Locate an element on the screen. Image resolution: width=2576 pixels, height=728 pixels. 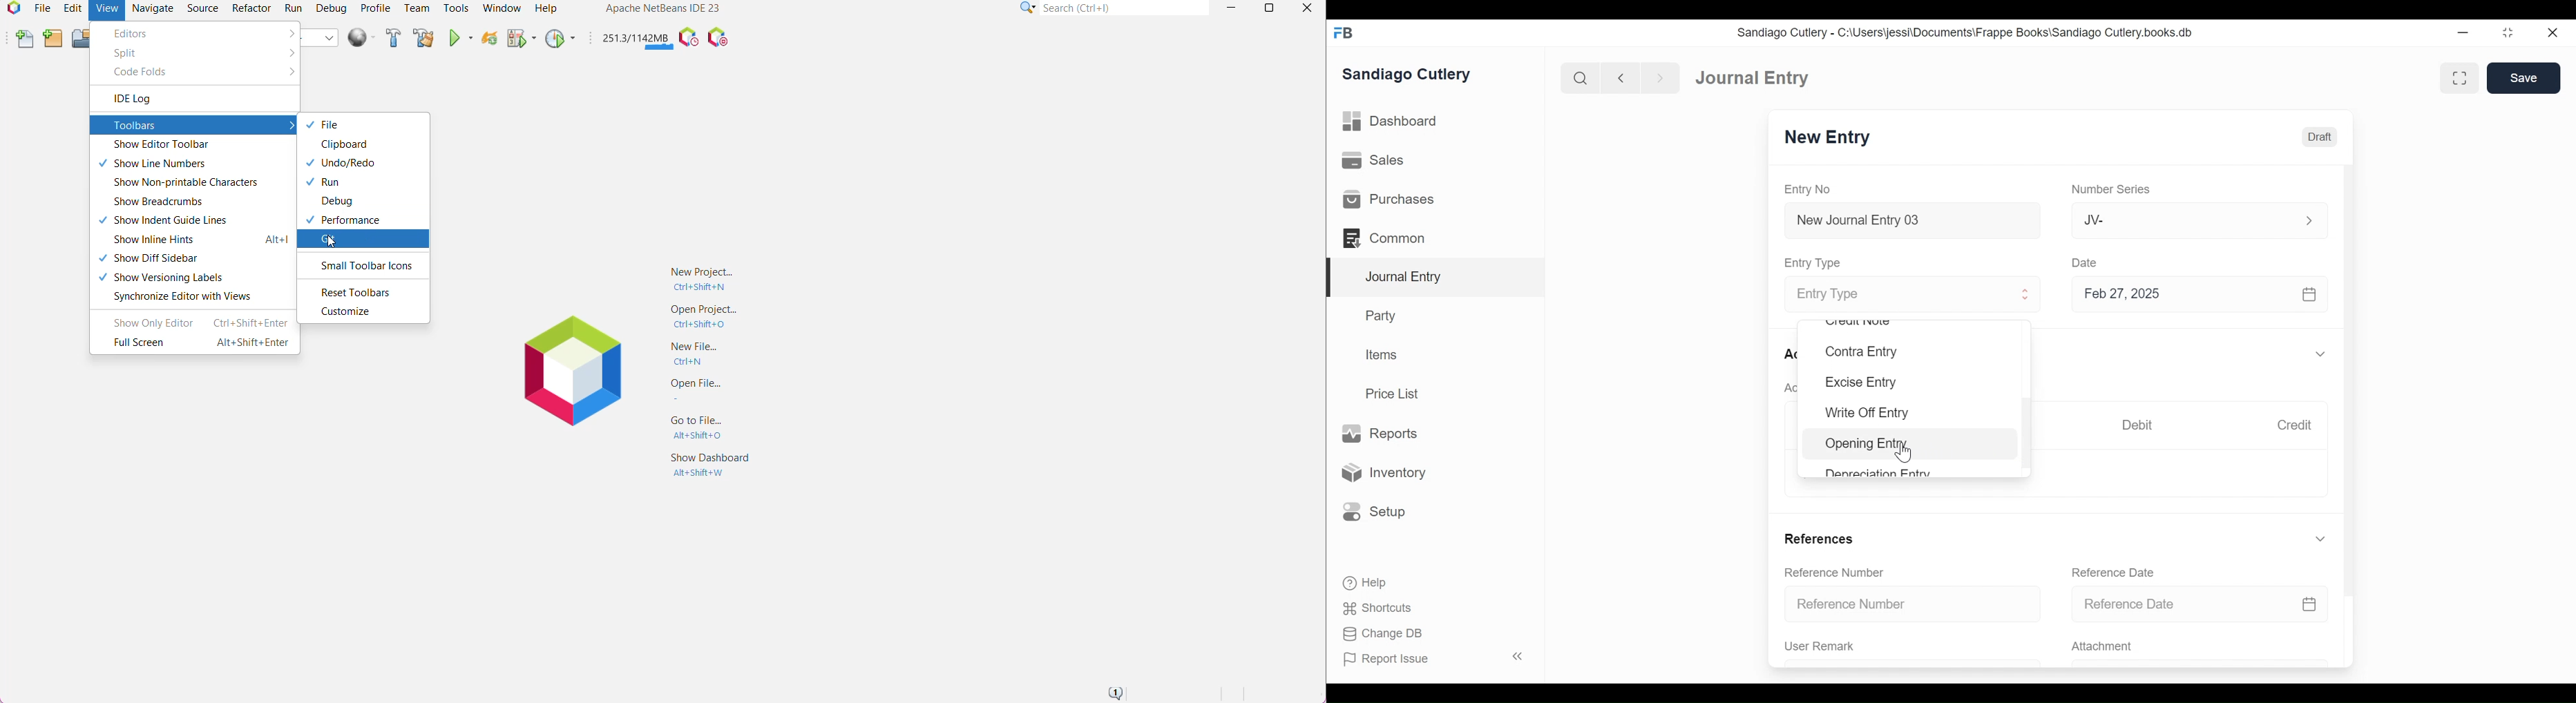
Toggle between form and full width is located at coordinates (2460, 77).